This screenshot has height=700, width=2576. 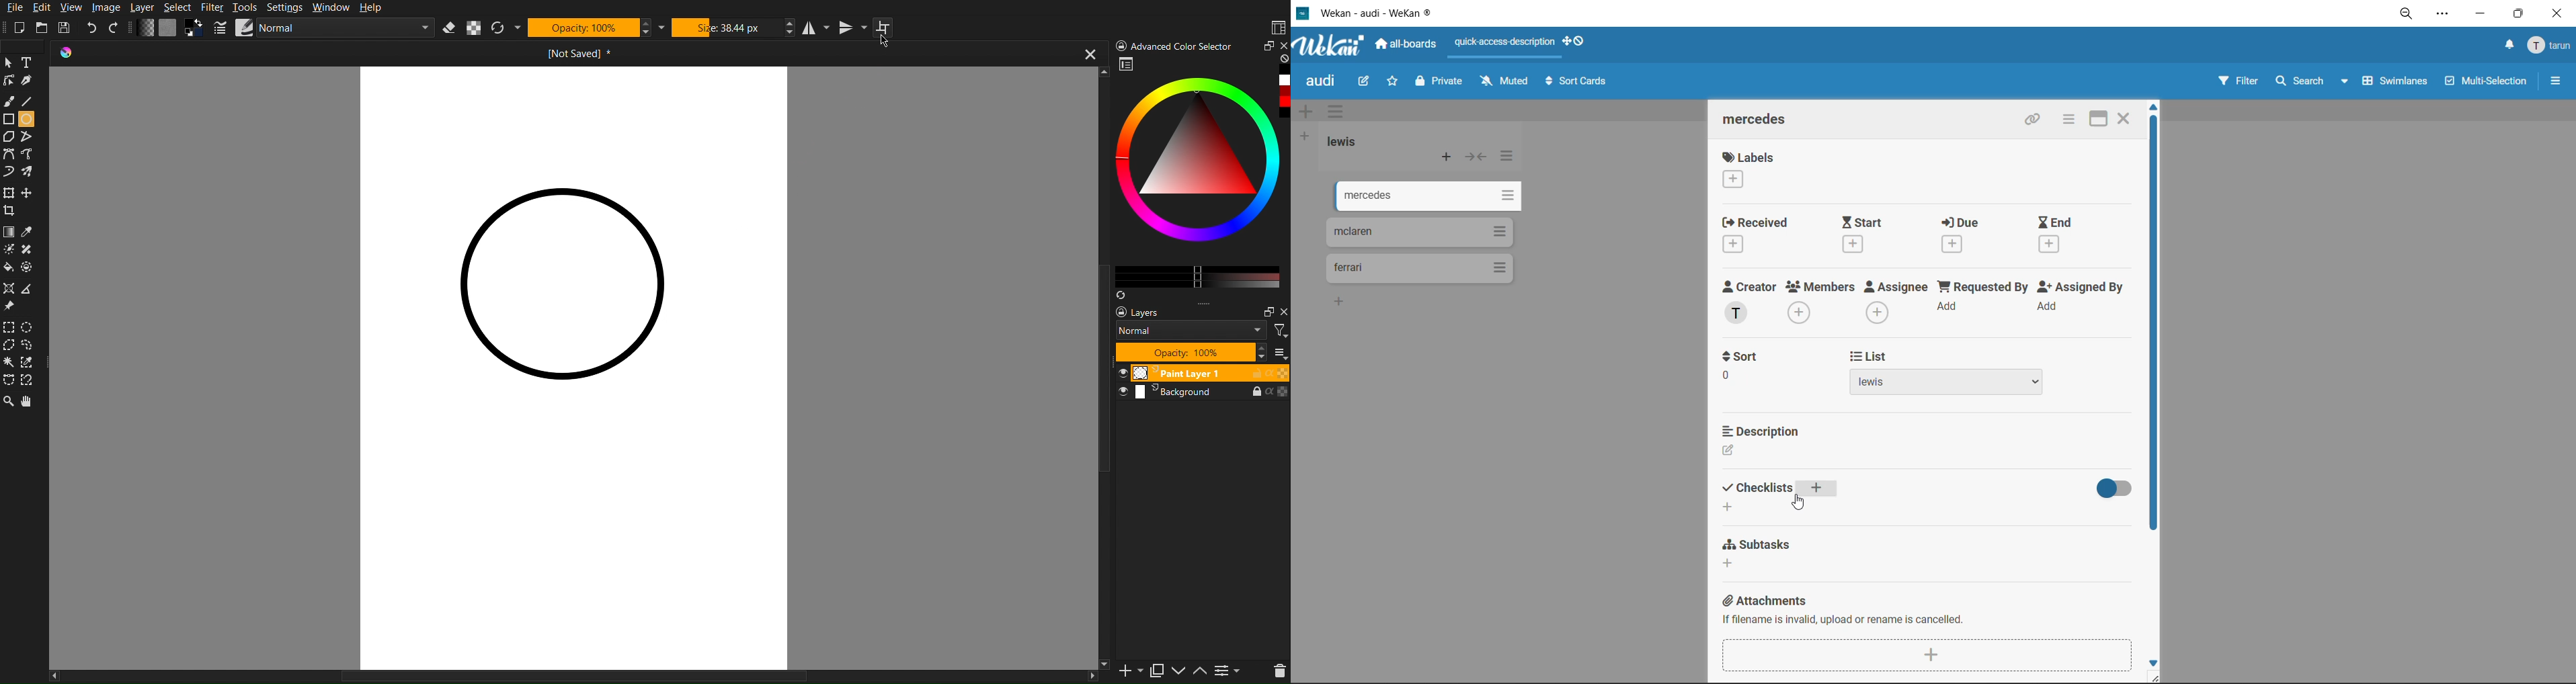 I want to click on close, so click(x=2556, y=14).